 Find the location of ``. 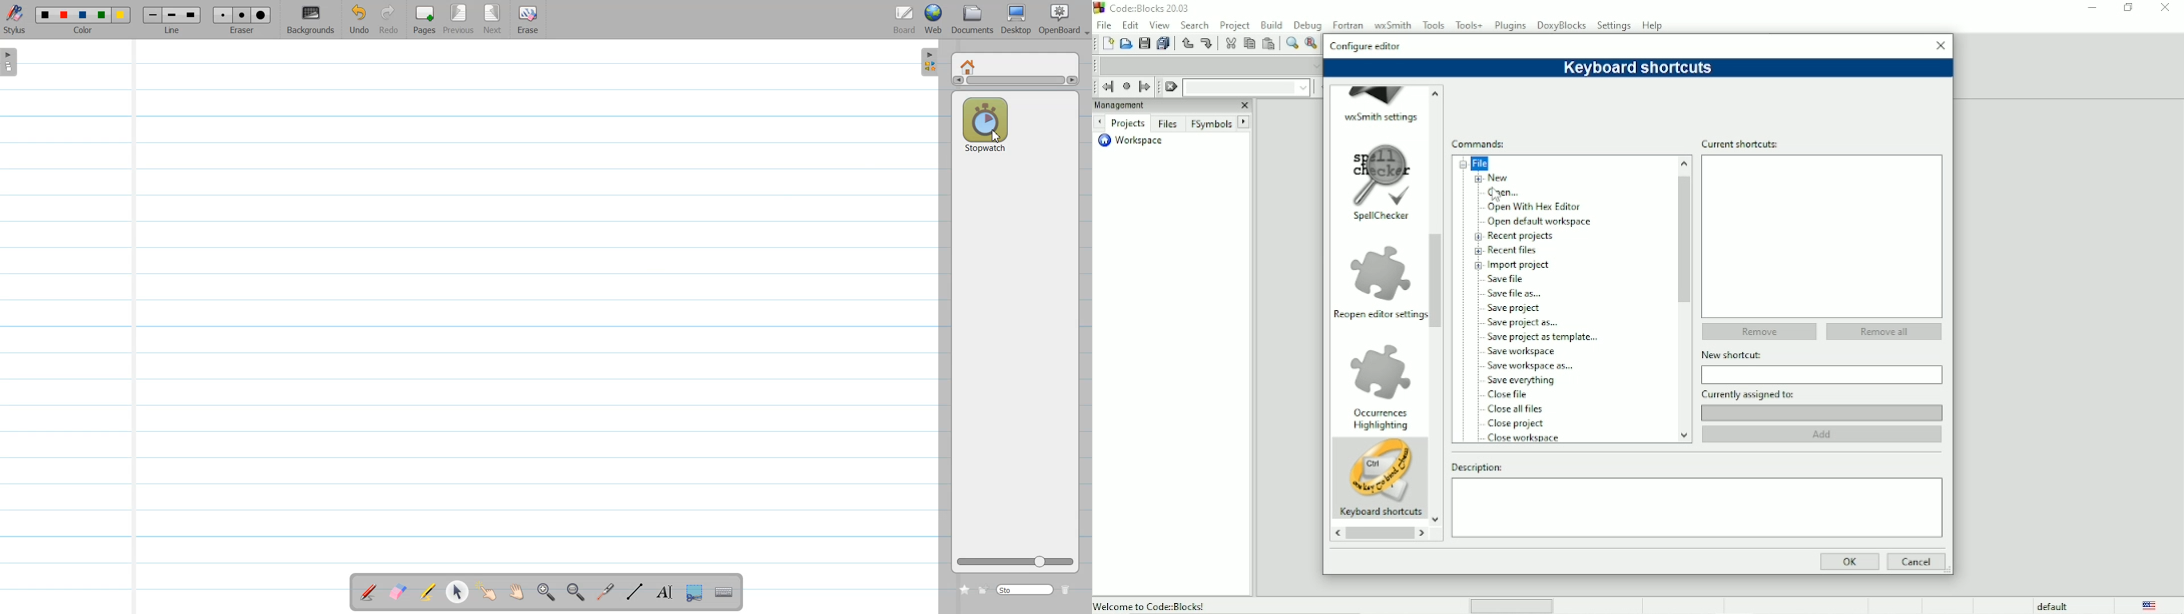

 is located at coordinates (1697, 507).